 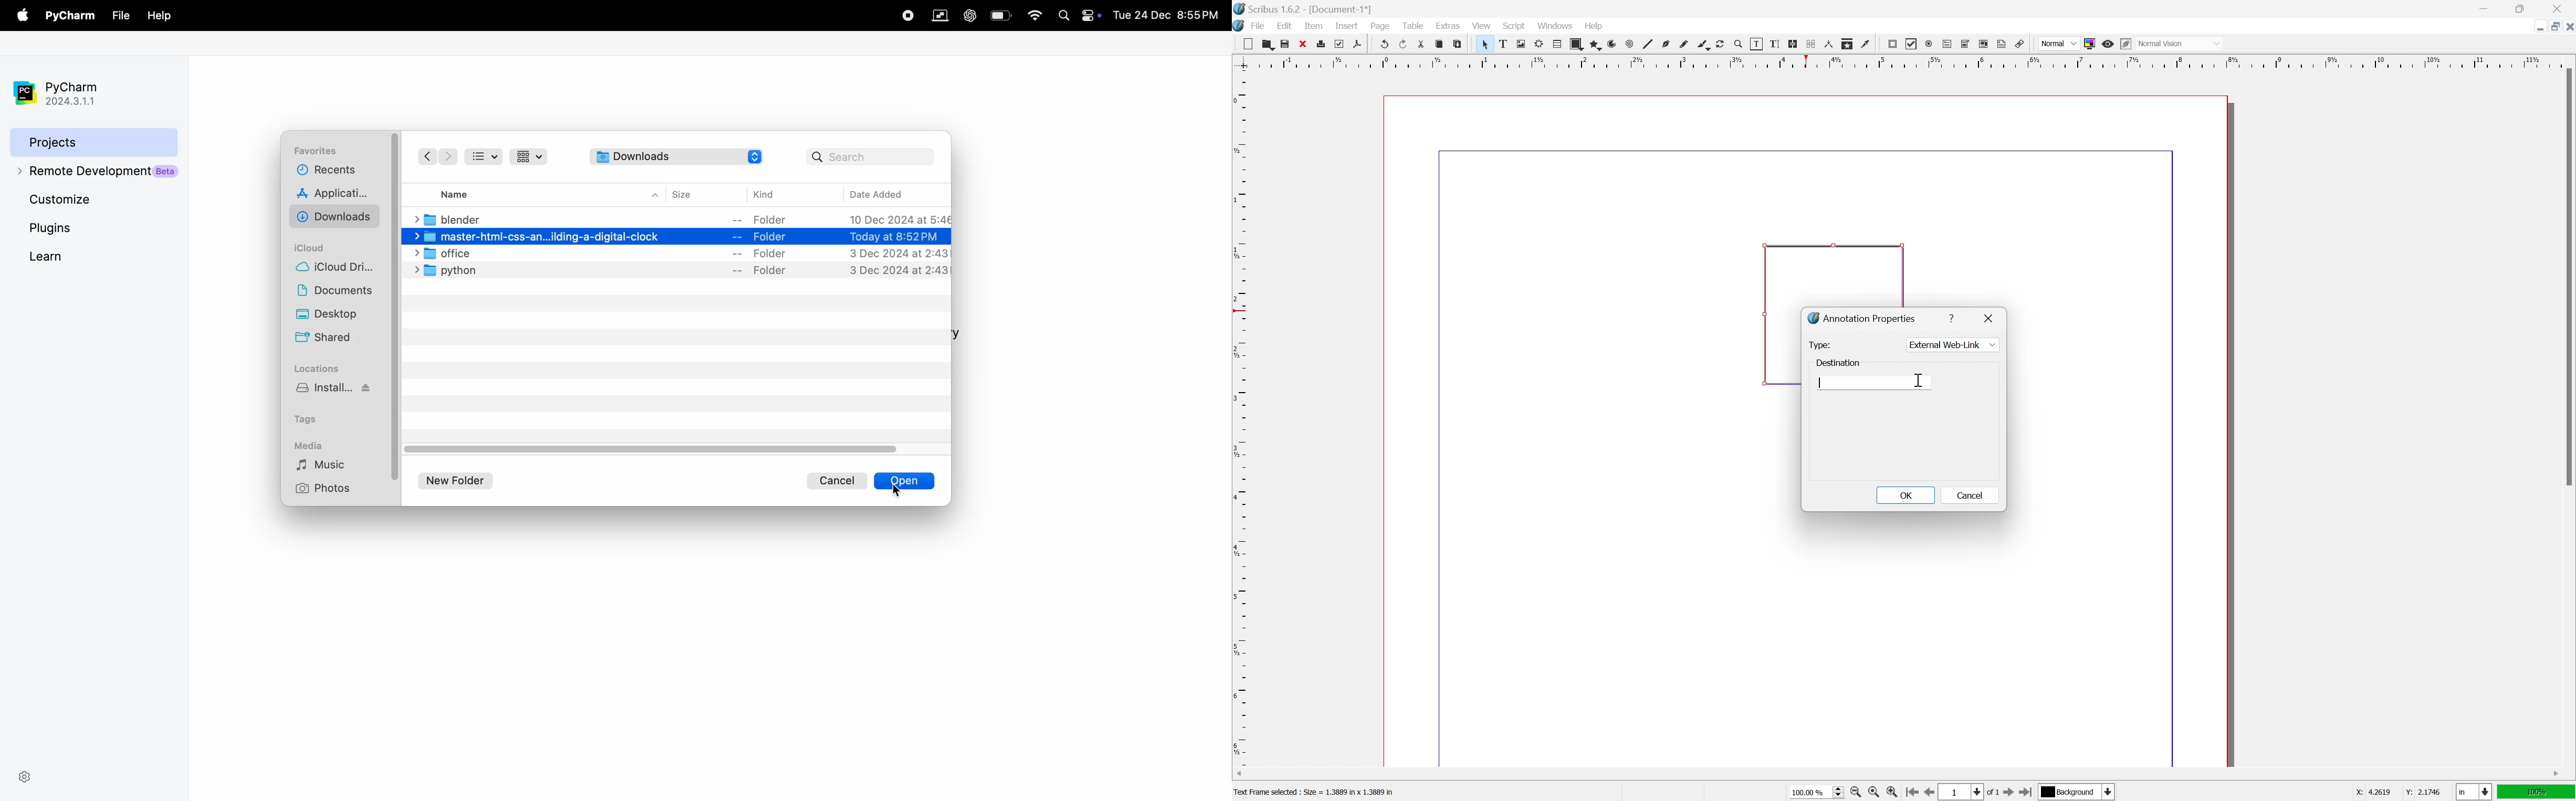 What do you see at coordinates (1954, 318) in the screenshot?
I see `help` at bounding box center [1954, 318].